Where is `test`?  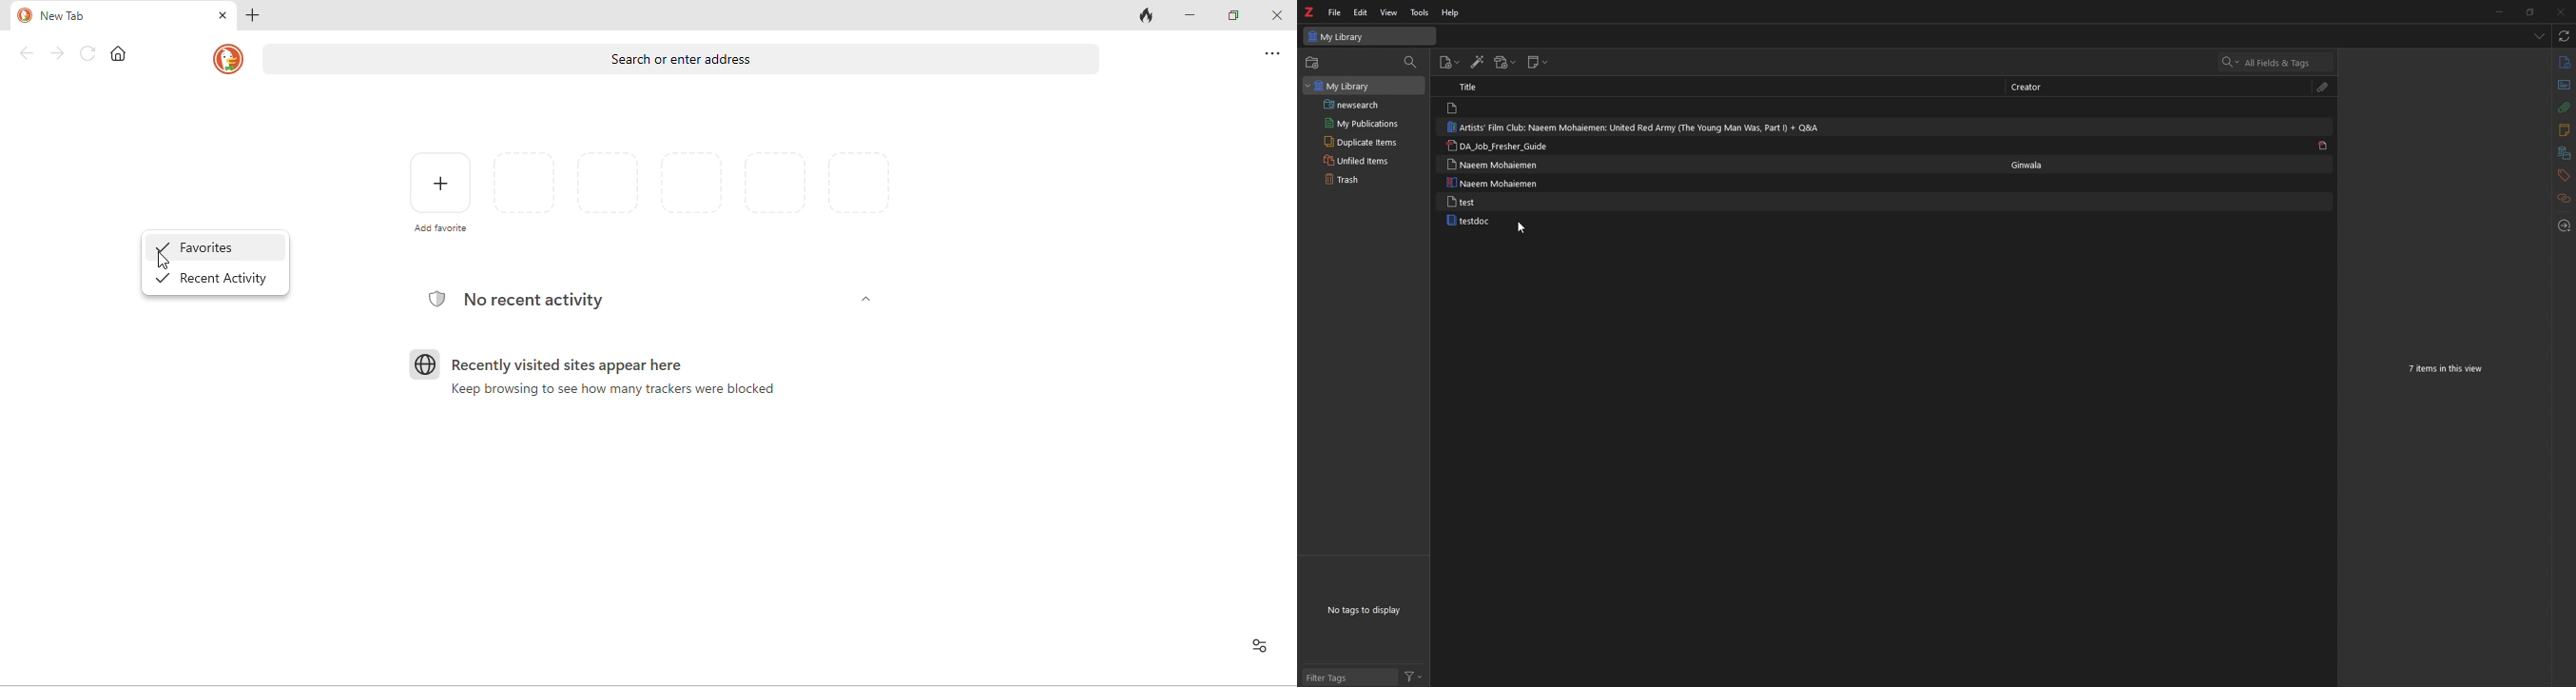 test is located at coordinates (1465, 201).